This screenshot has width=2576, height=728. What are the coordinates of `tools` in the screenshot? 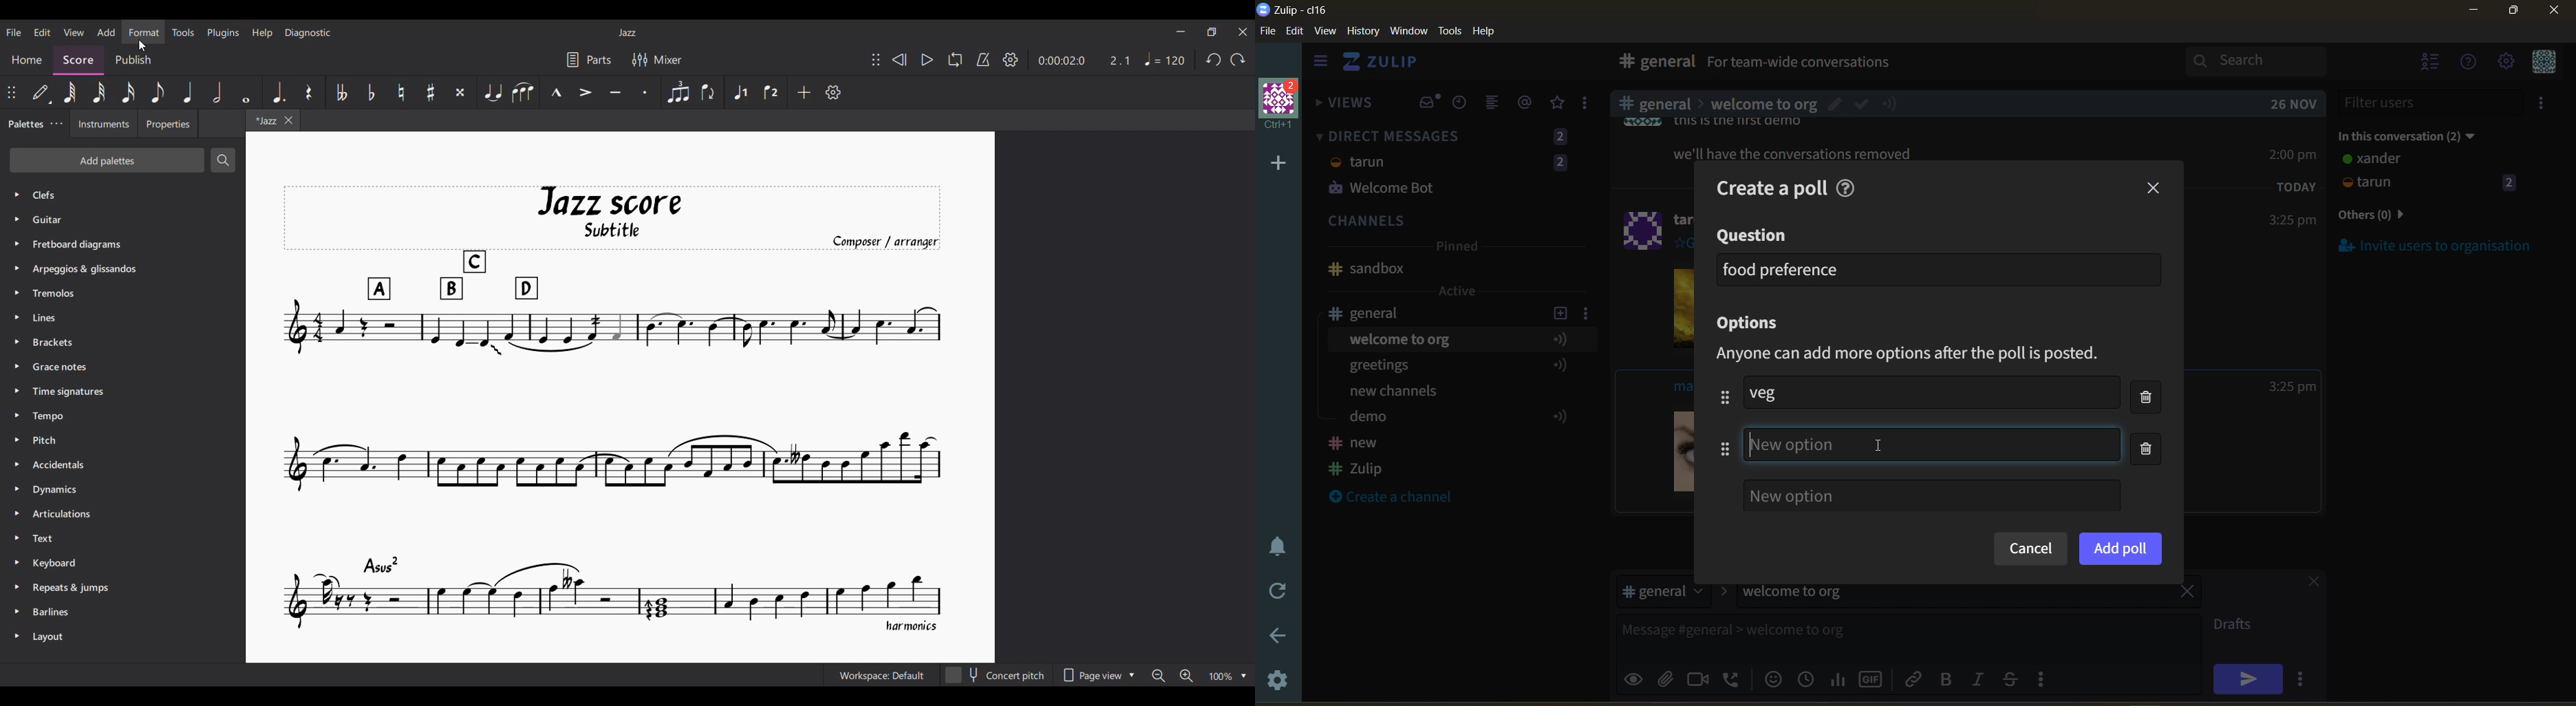 It's located at (1452, 30).